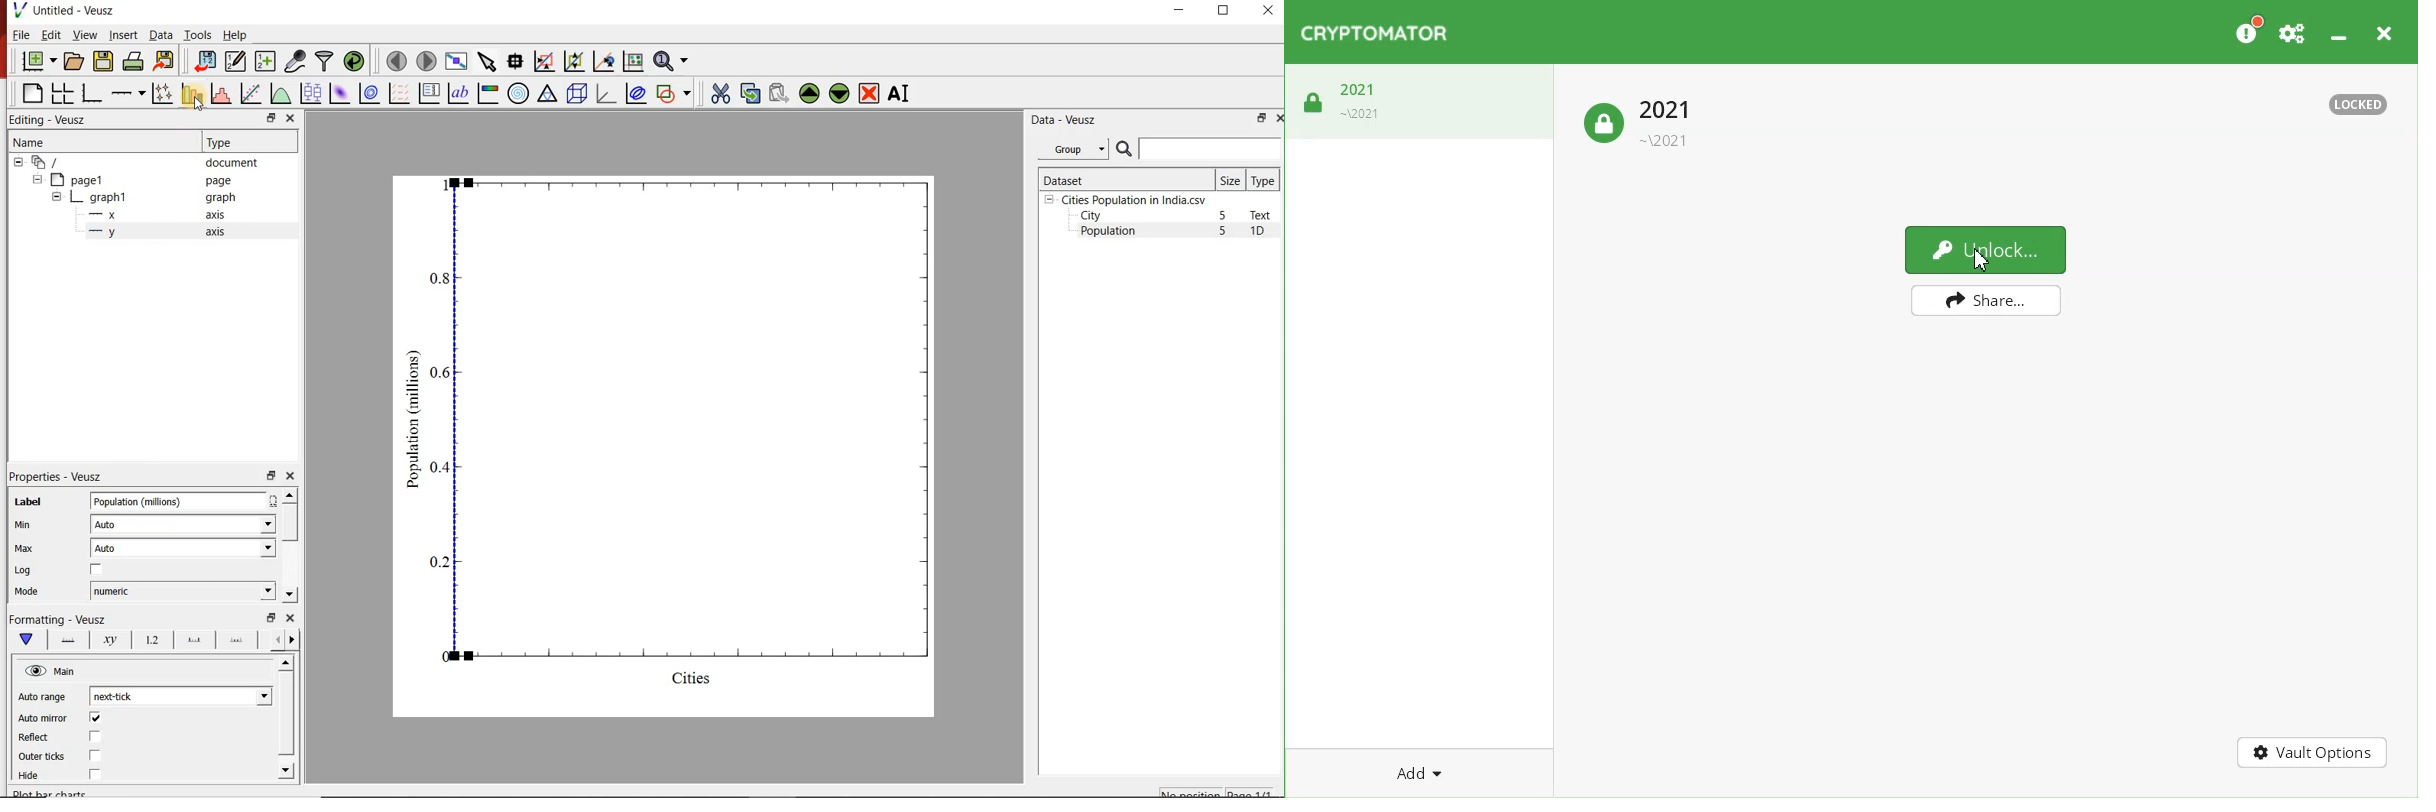 The width and height of the screenshot is (2436, 812). What do you see at coordinates (488, 93) in the screenshot?
I see `image color bar` at bounding box center [488, 93].